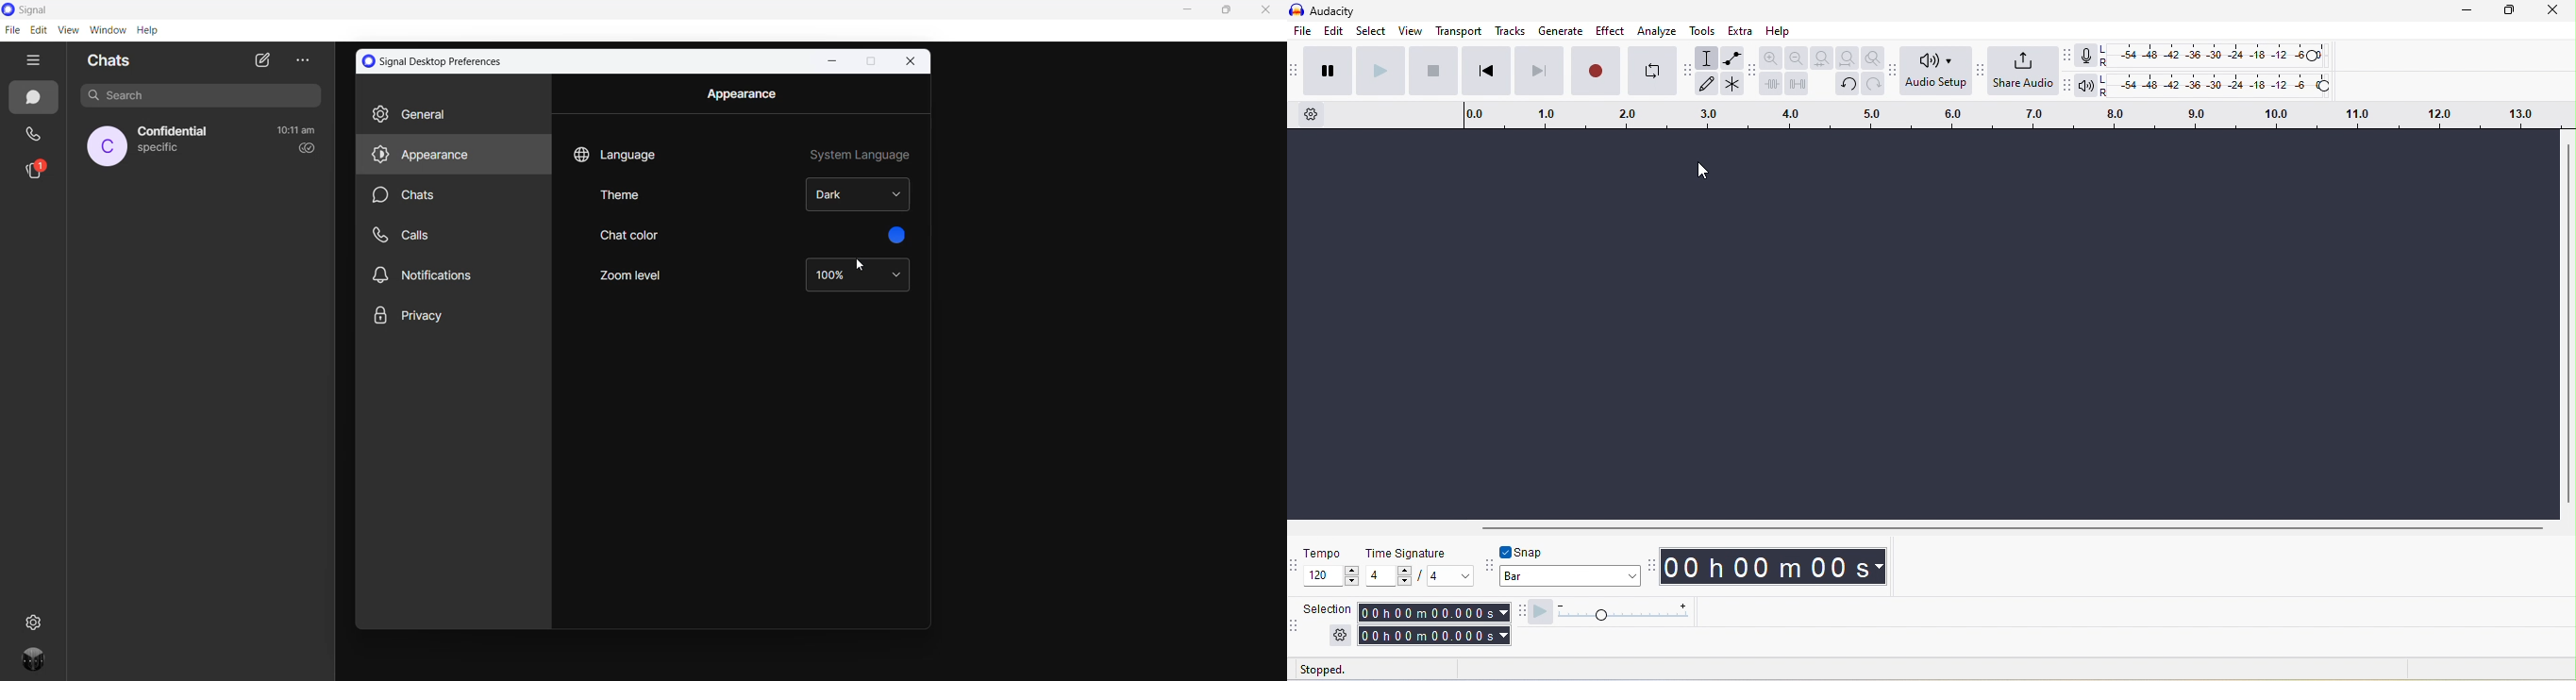  What do you see at coordinates (1848, 58) in the screenshot?
I see `fit project to width` at bounding box center [1848, 58].